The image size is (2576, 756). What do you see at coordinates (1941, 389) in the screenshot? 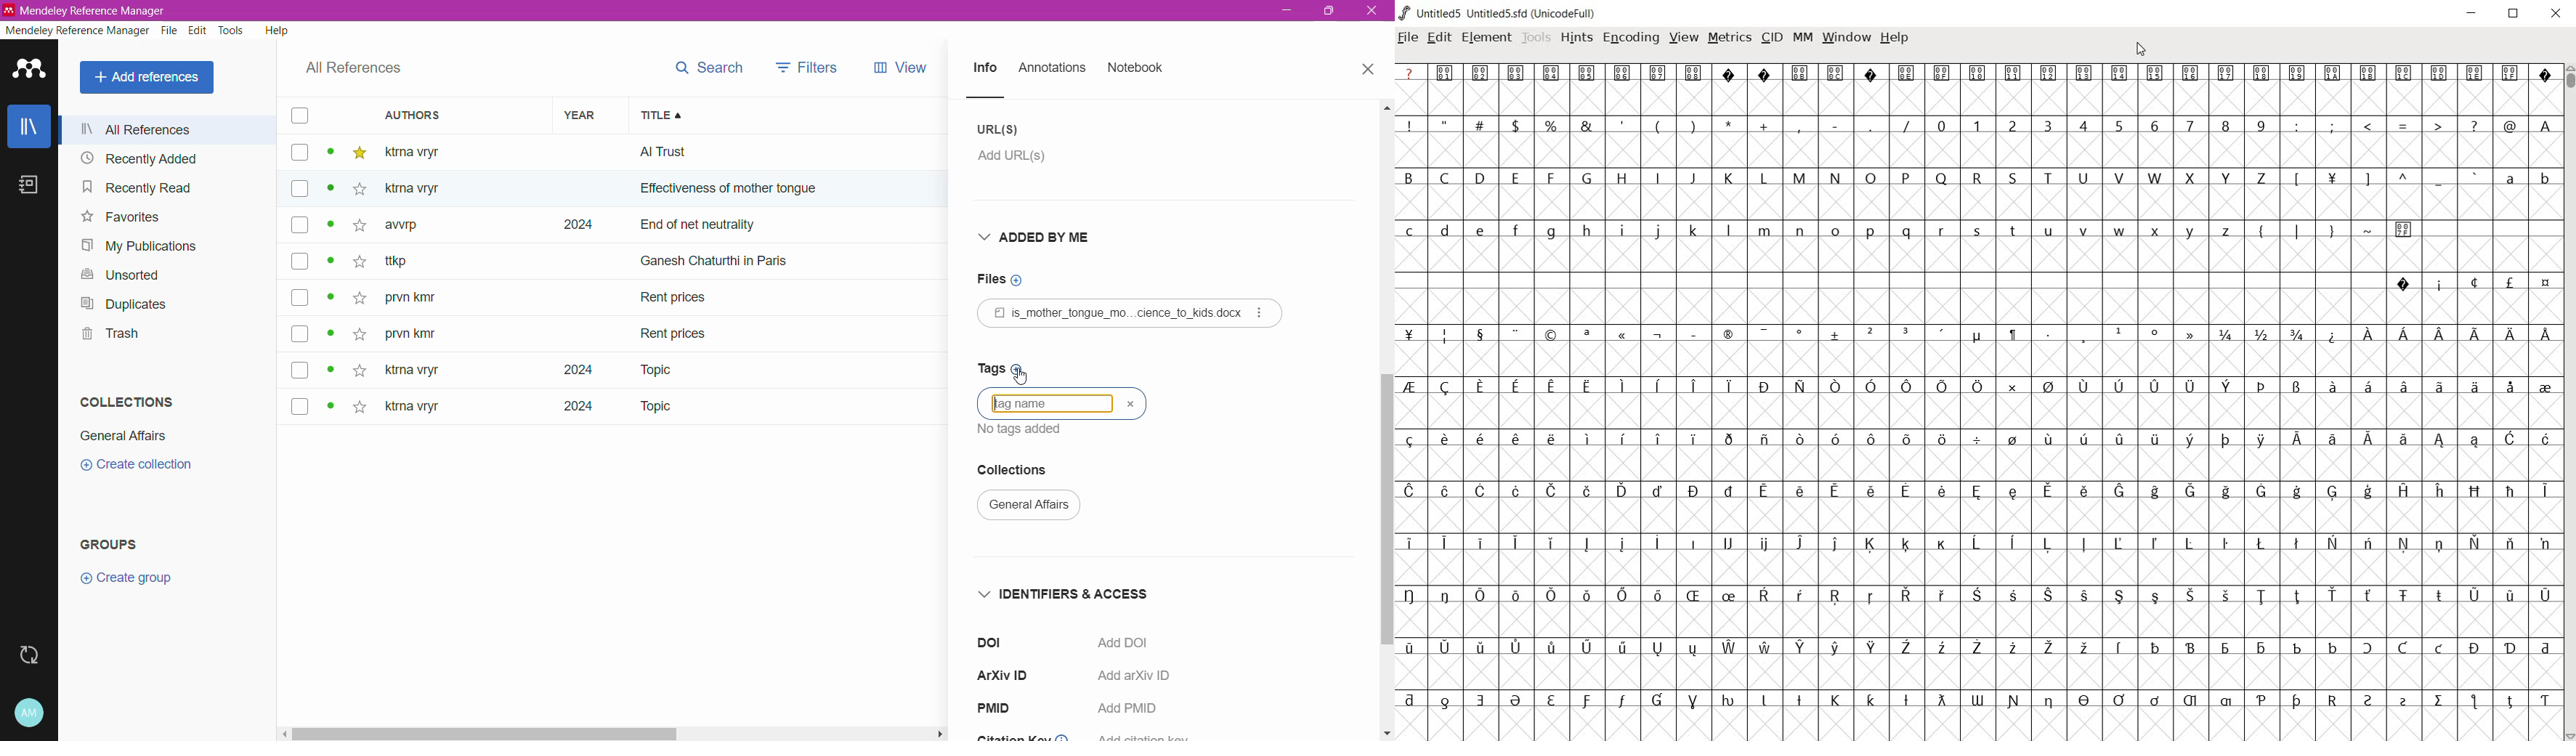
I see `Symbol` at bounding box center [1941, 389].